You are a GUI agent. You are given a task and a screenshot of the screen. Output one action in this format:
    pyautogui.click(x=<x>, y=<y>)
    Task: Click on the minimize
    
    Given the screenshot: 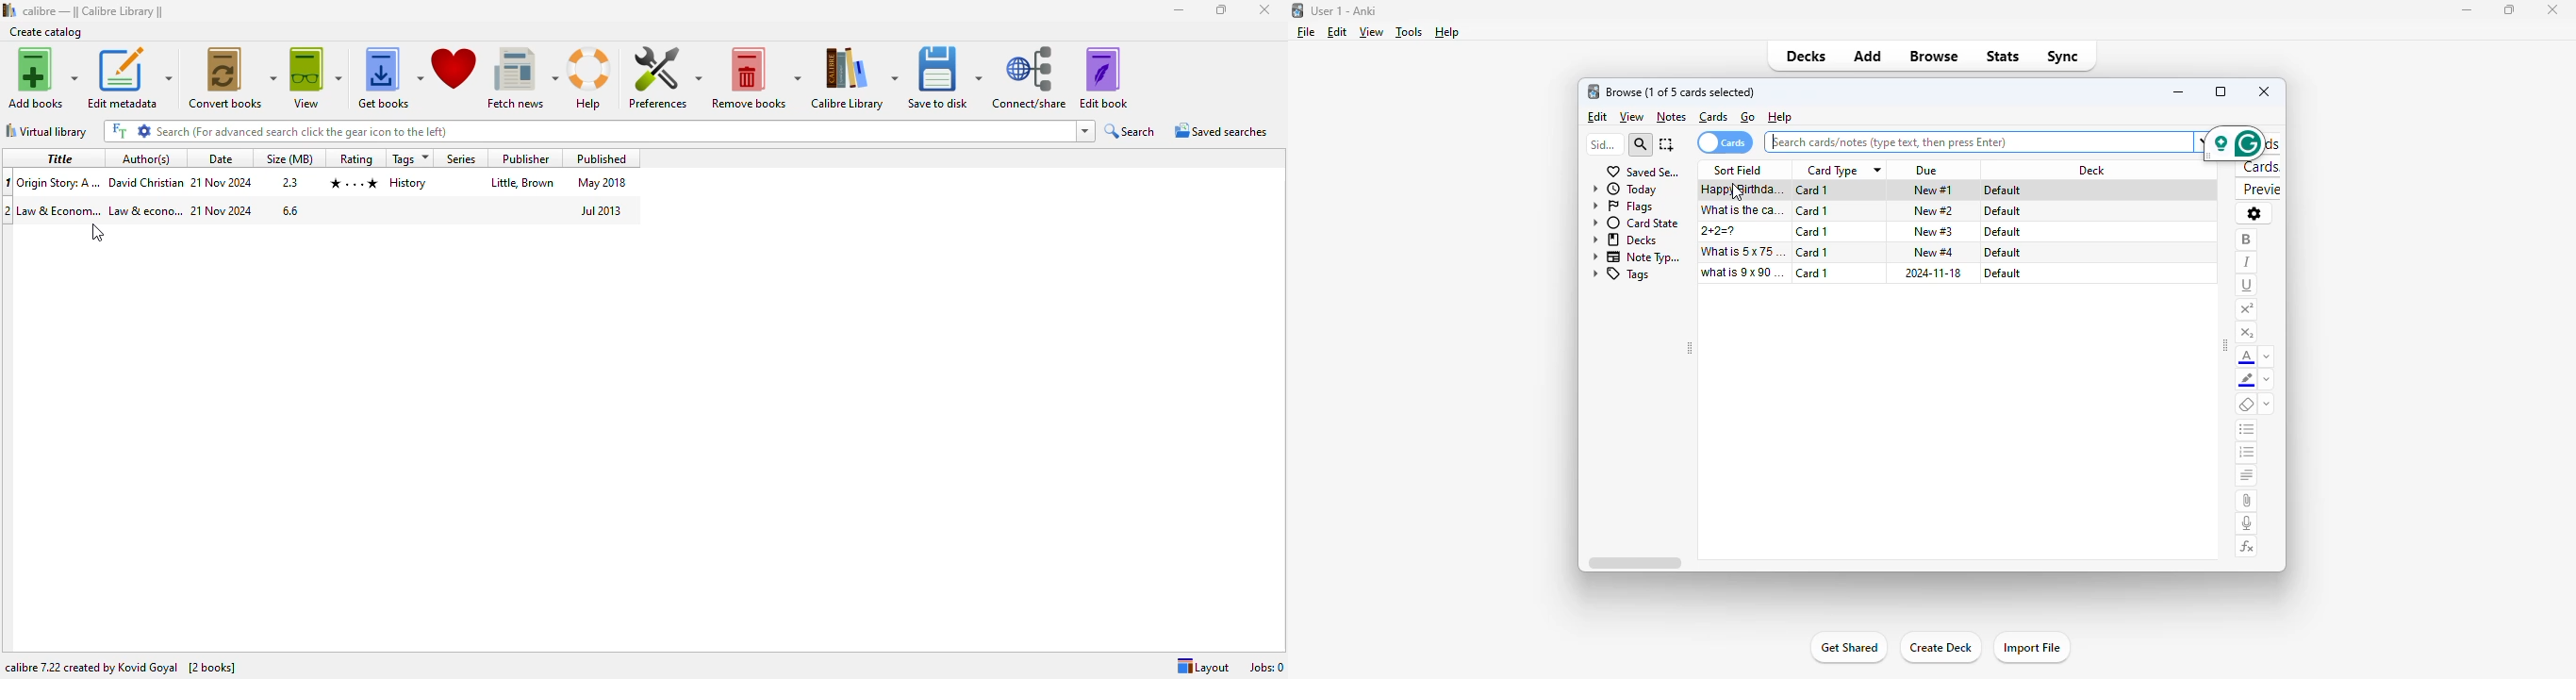 What is the action you would take?
    pyautogui.click(x=2466, y=10)
    